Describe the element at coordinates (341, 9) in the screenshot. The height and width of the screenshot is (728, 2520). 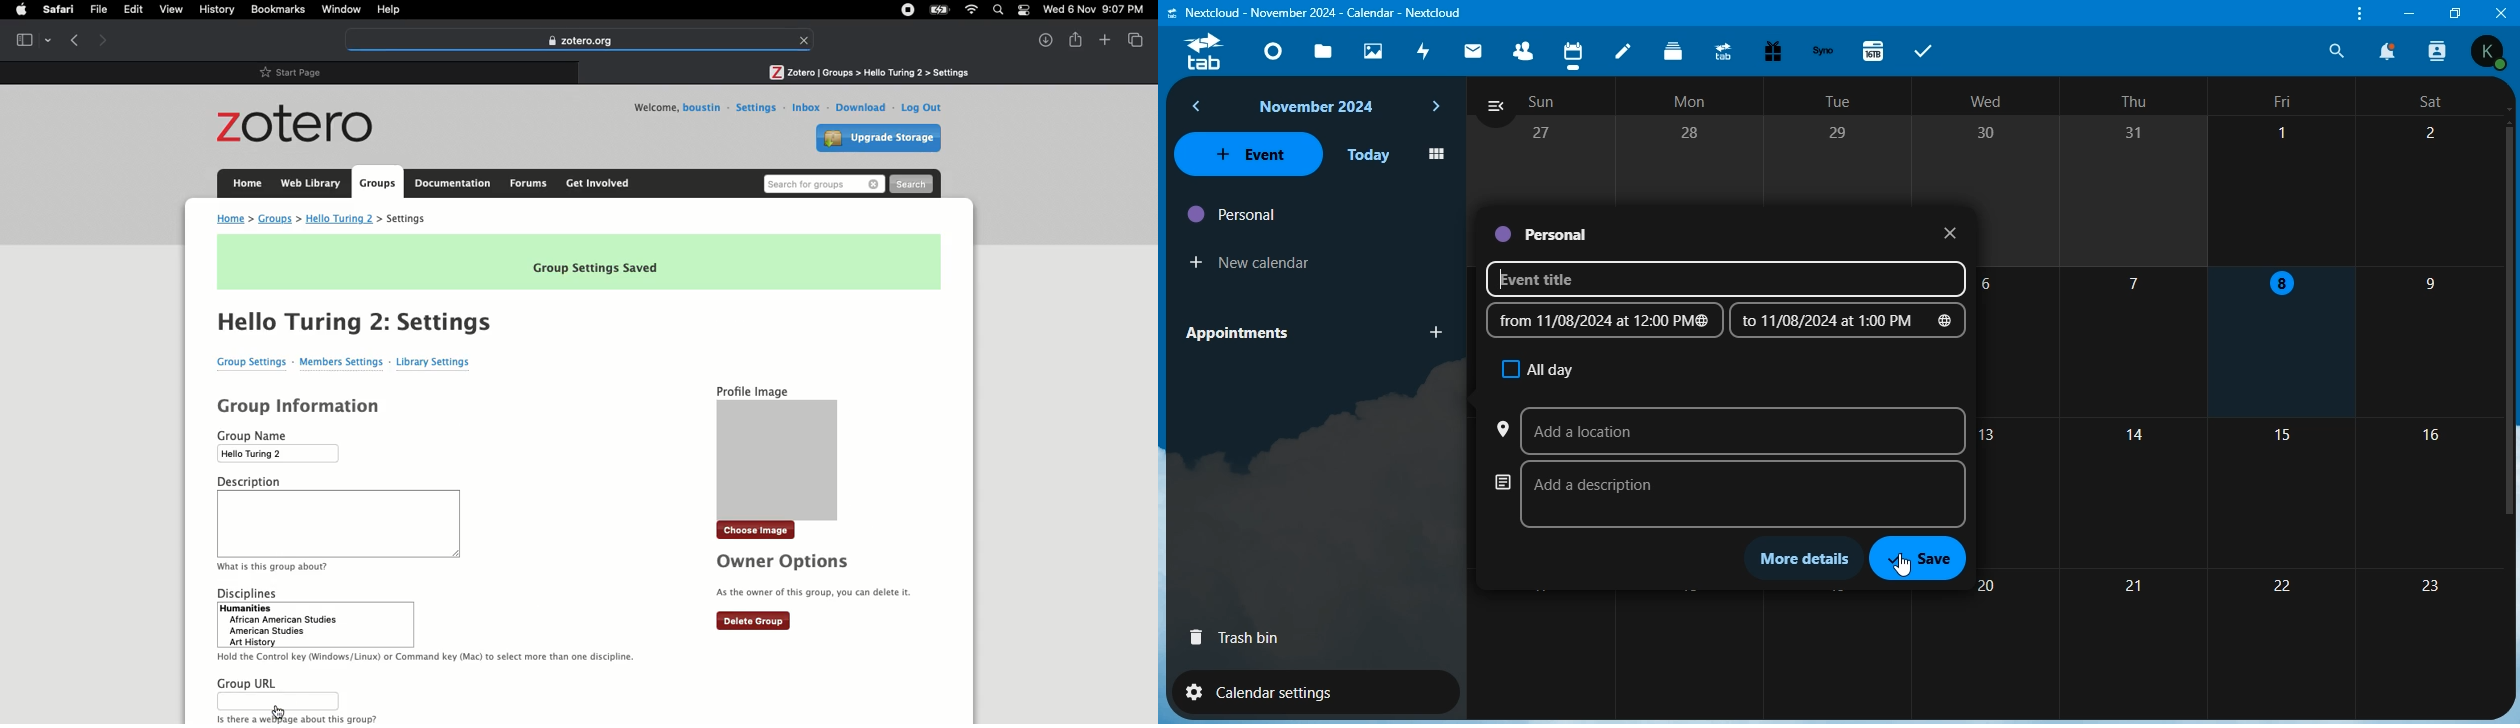
I see `Window` at that location.